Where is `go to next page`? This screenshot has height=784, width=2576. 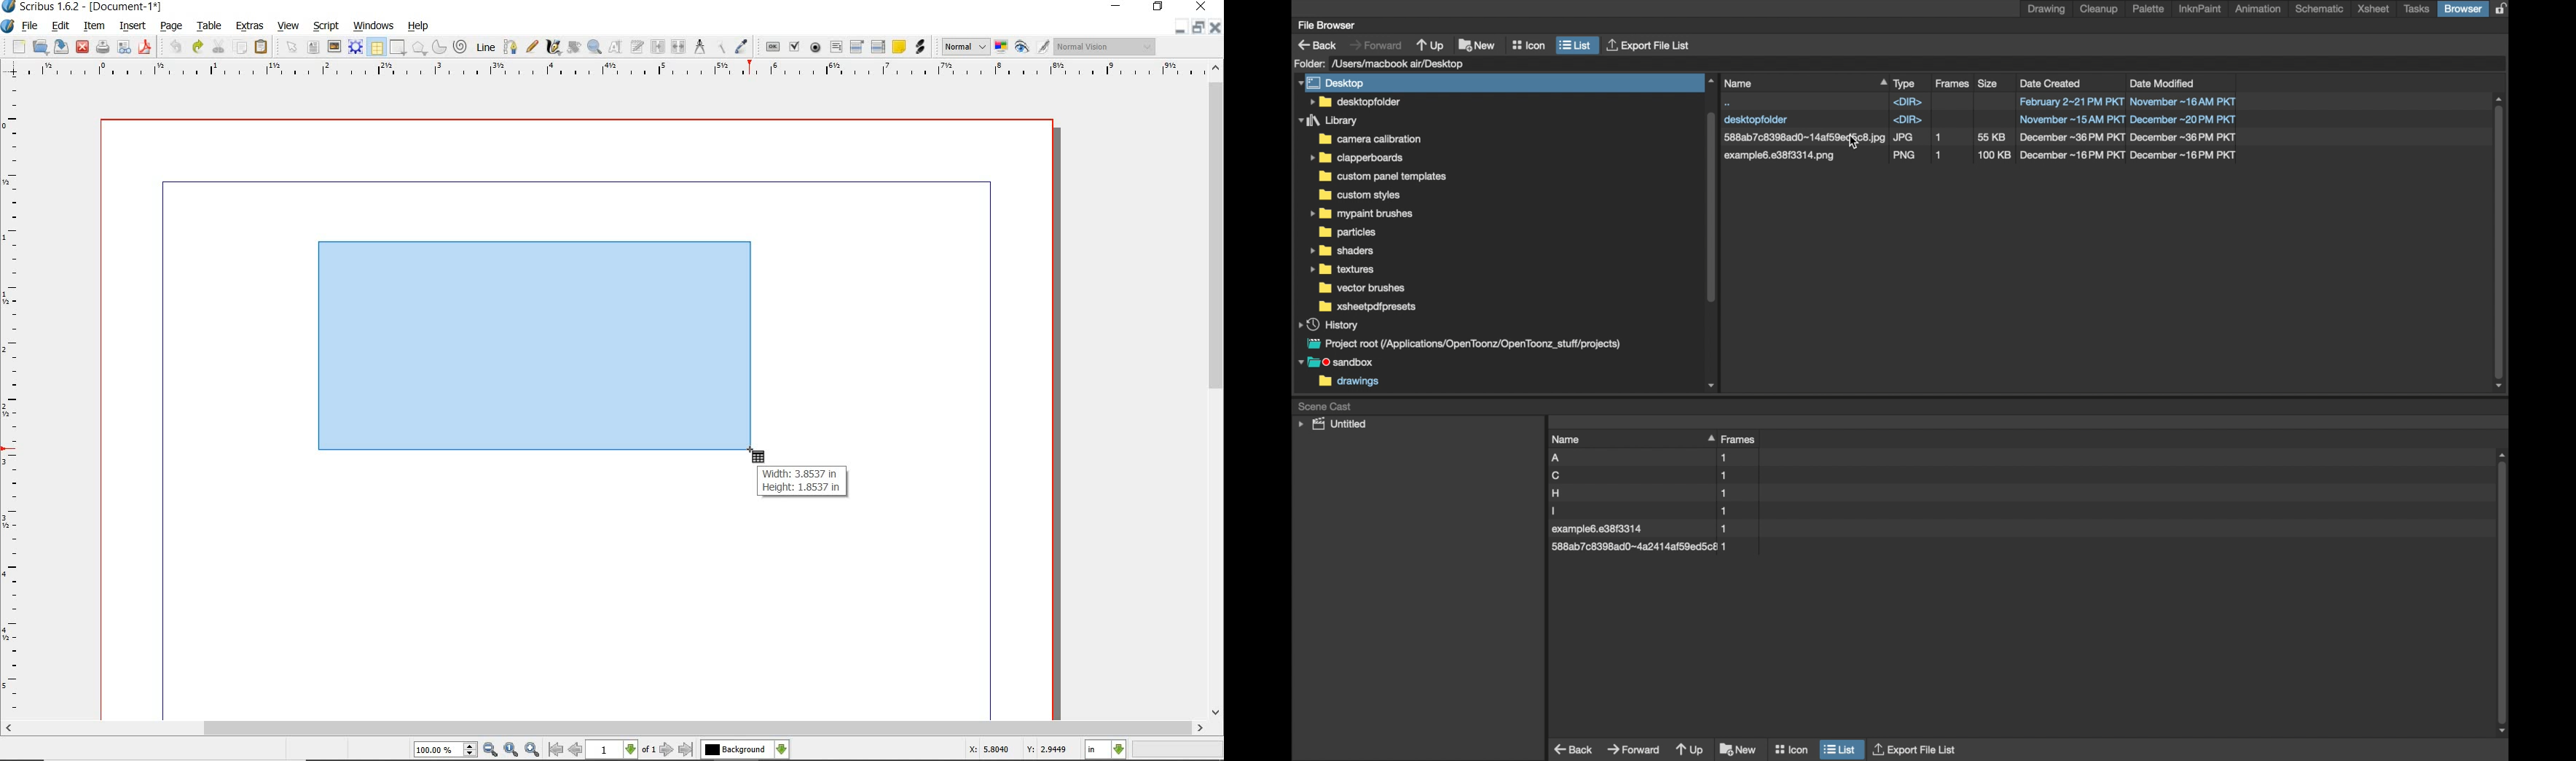
go to next page is located at coordinates (667, 749).